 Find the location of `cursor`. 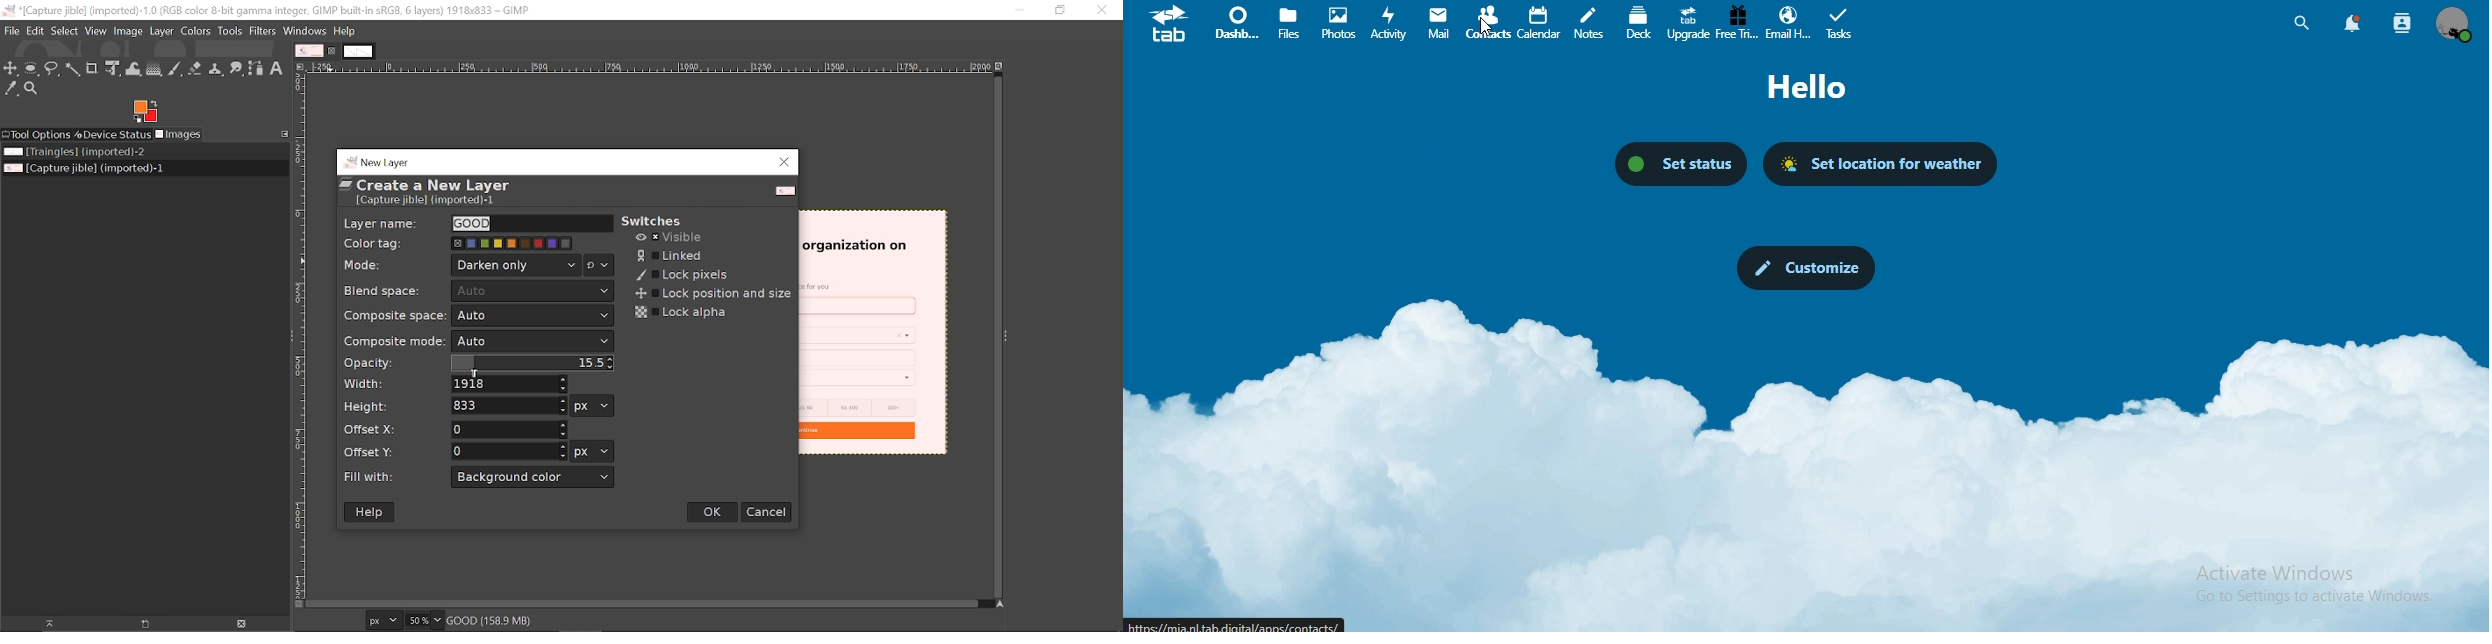

cursor is located at coordinates (1487, 26).